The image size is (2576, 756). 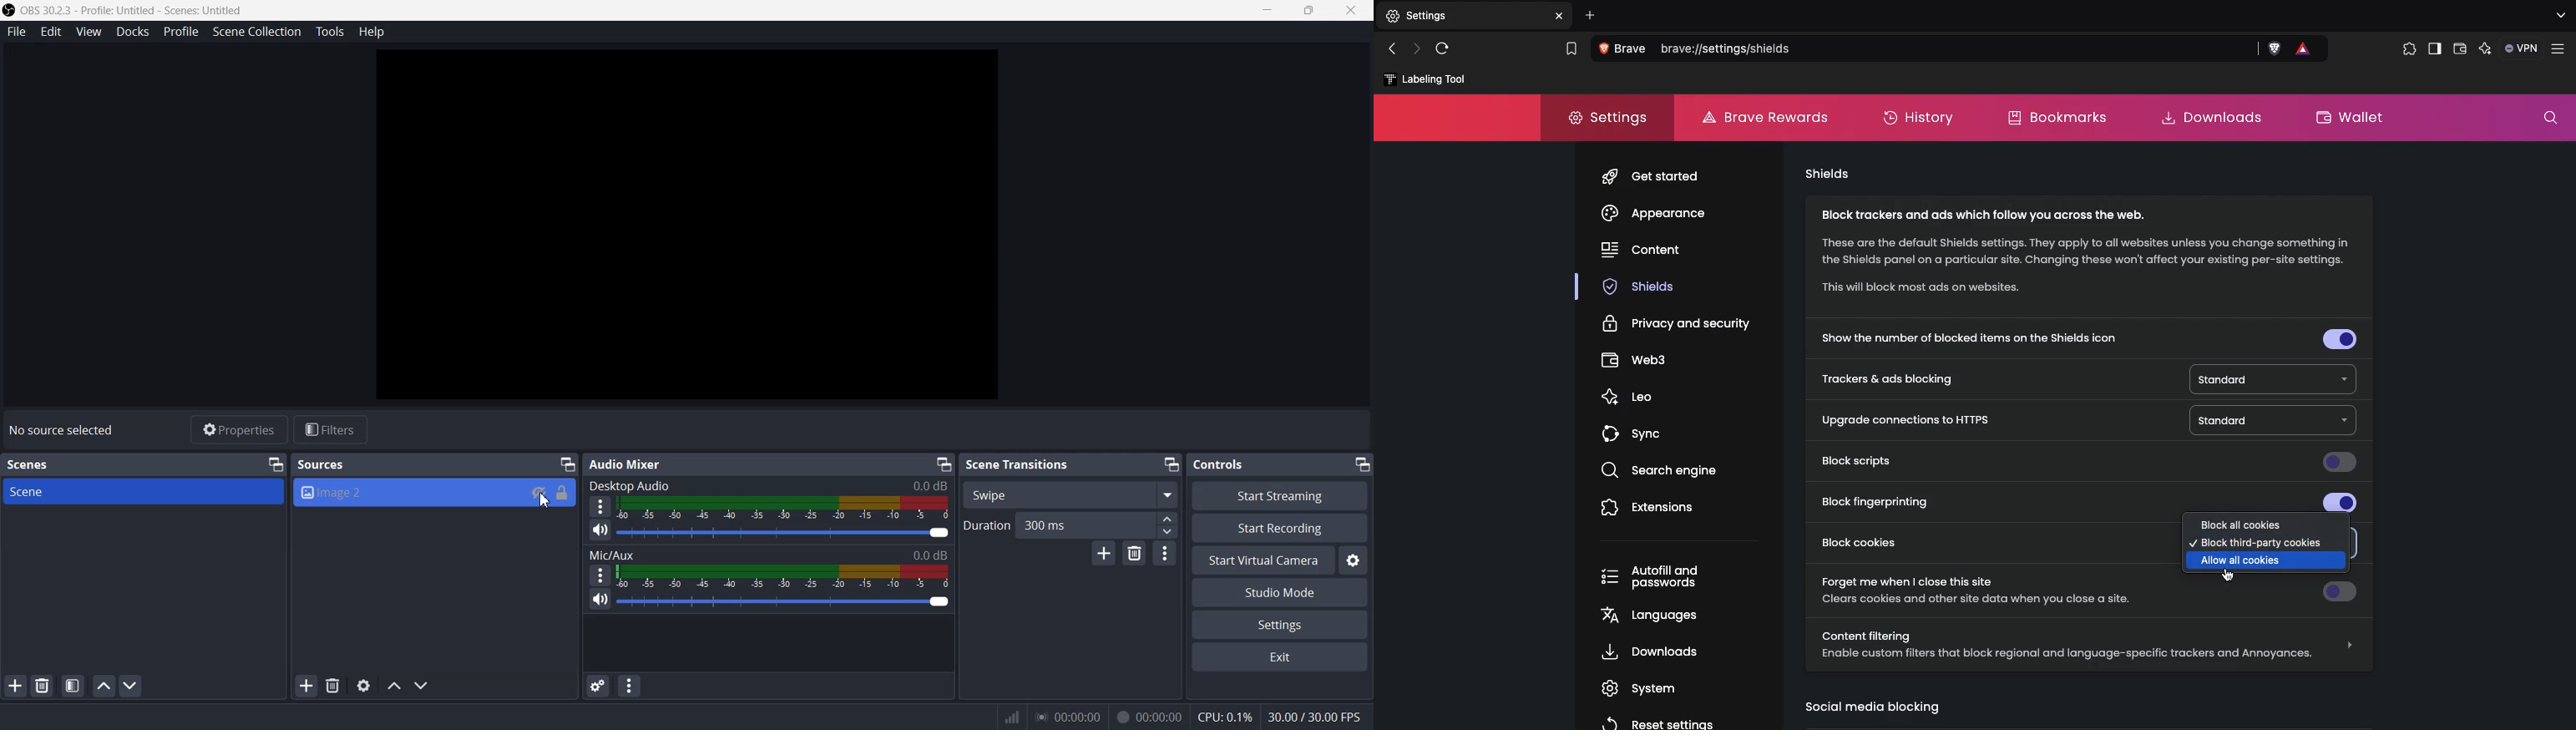 What do you see at coordinates (307, 686) in the screenshot?
I see `Add Sources` at bounding box center [307, 686].